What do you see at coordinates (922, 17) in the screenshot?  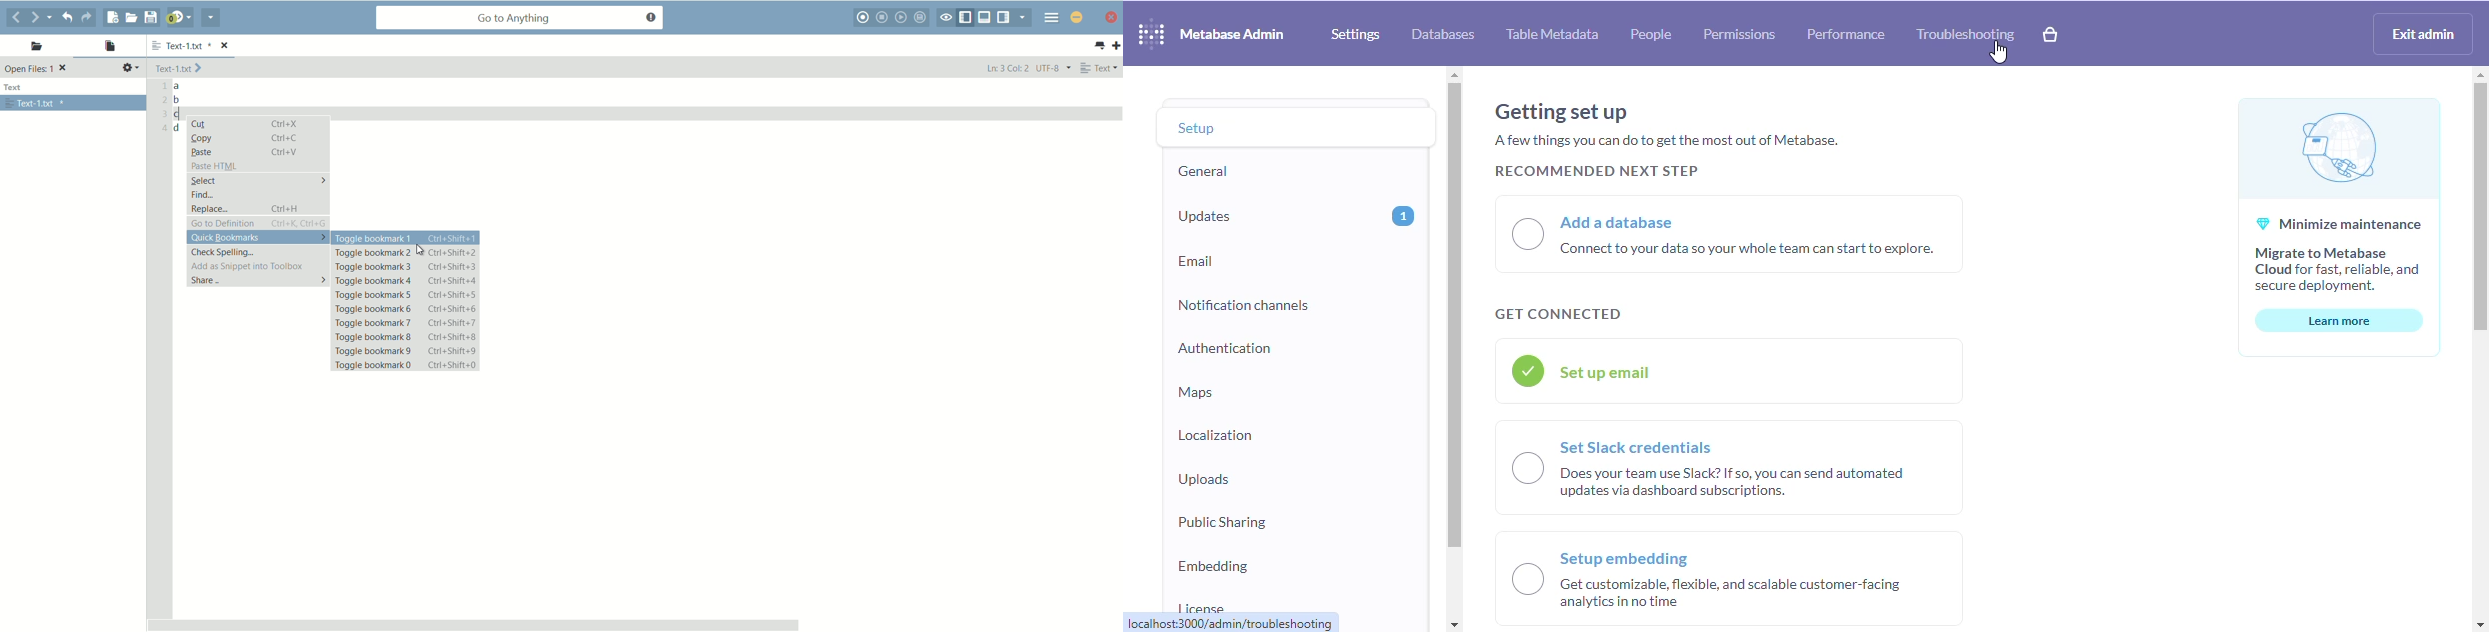 I see `save macros to toolbox` at bounding box center [922, 17].